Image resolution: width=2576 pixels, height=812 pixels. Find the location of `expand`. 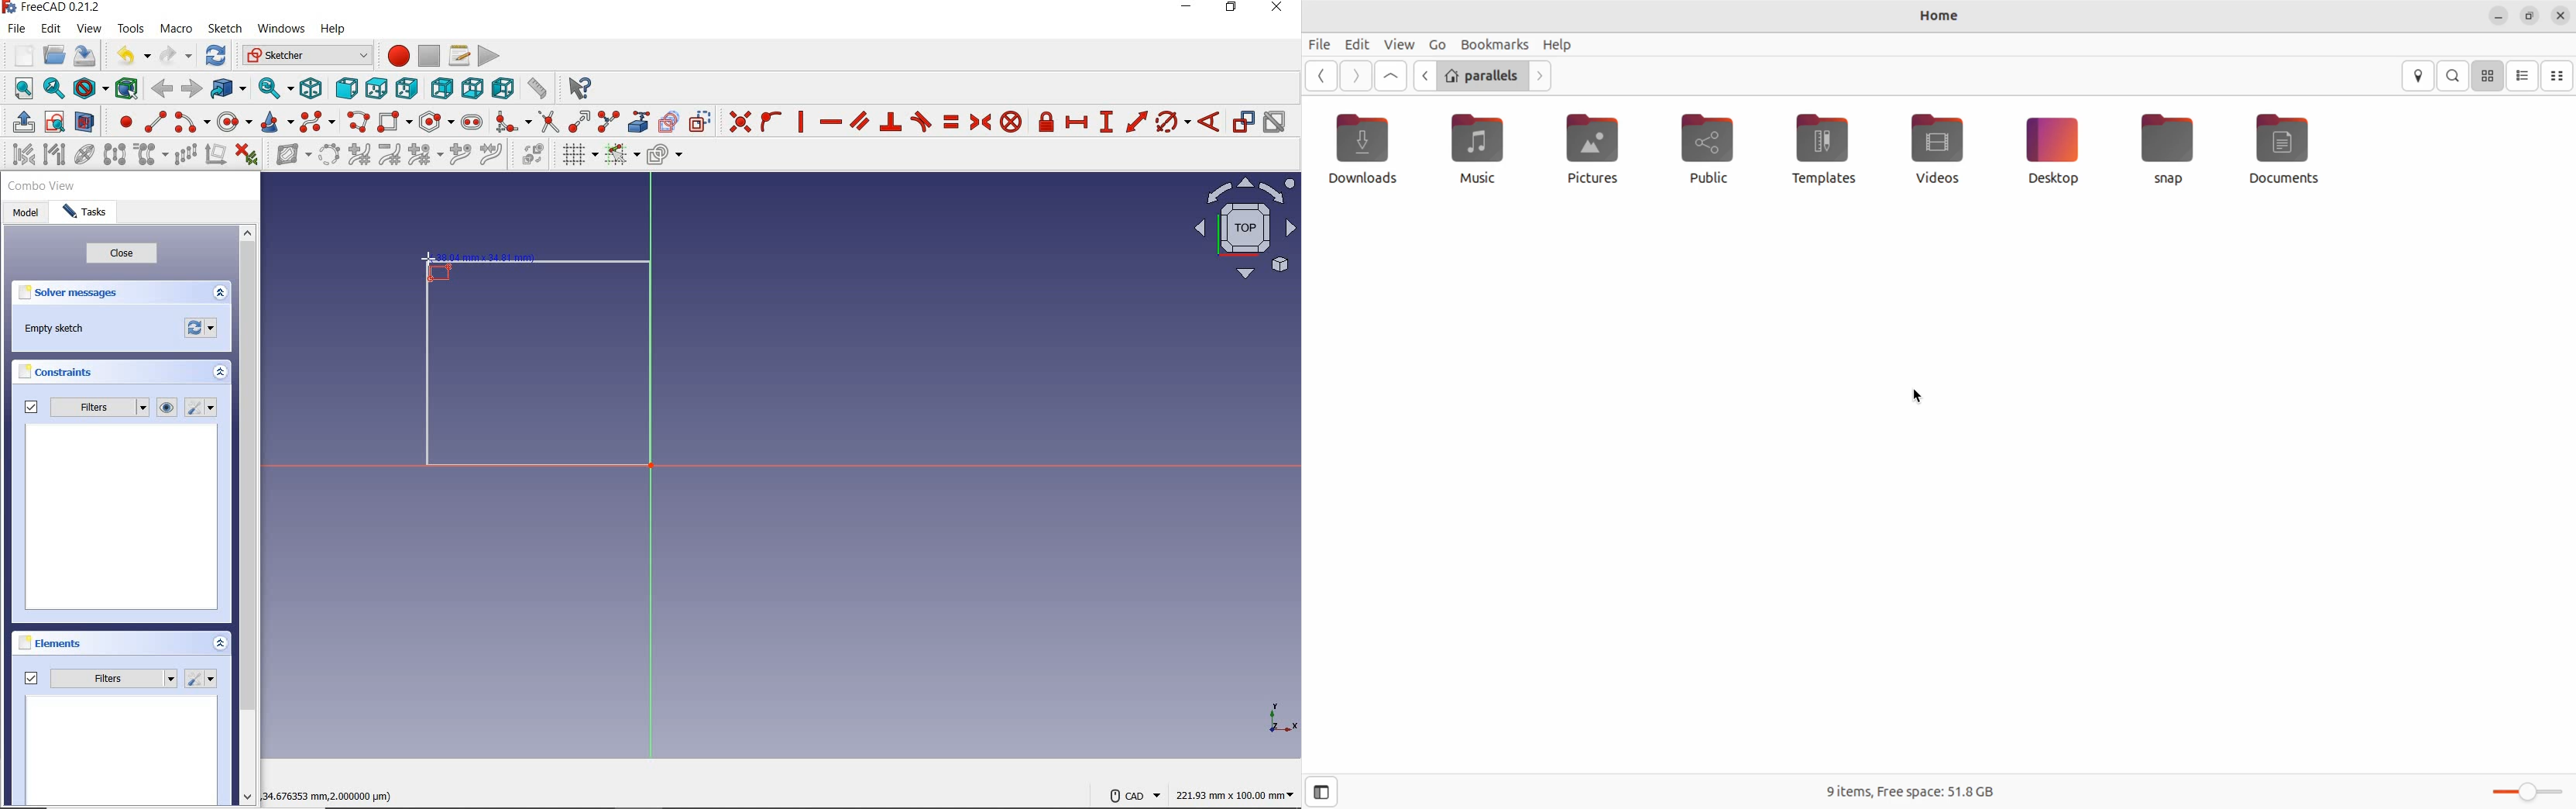

expand is located at coordinates (220, 293).